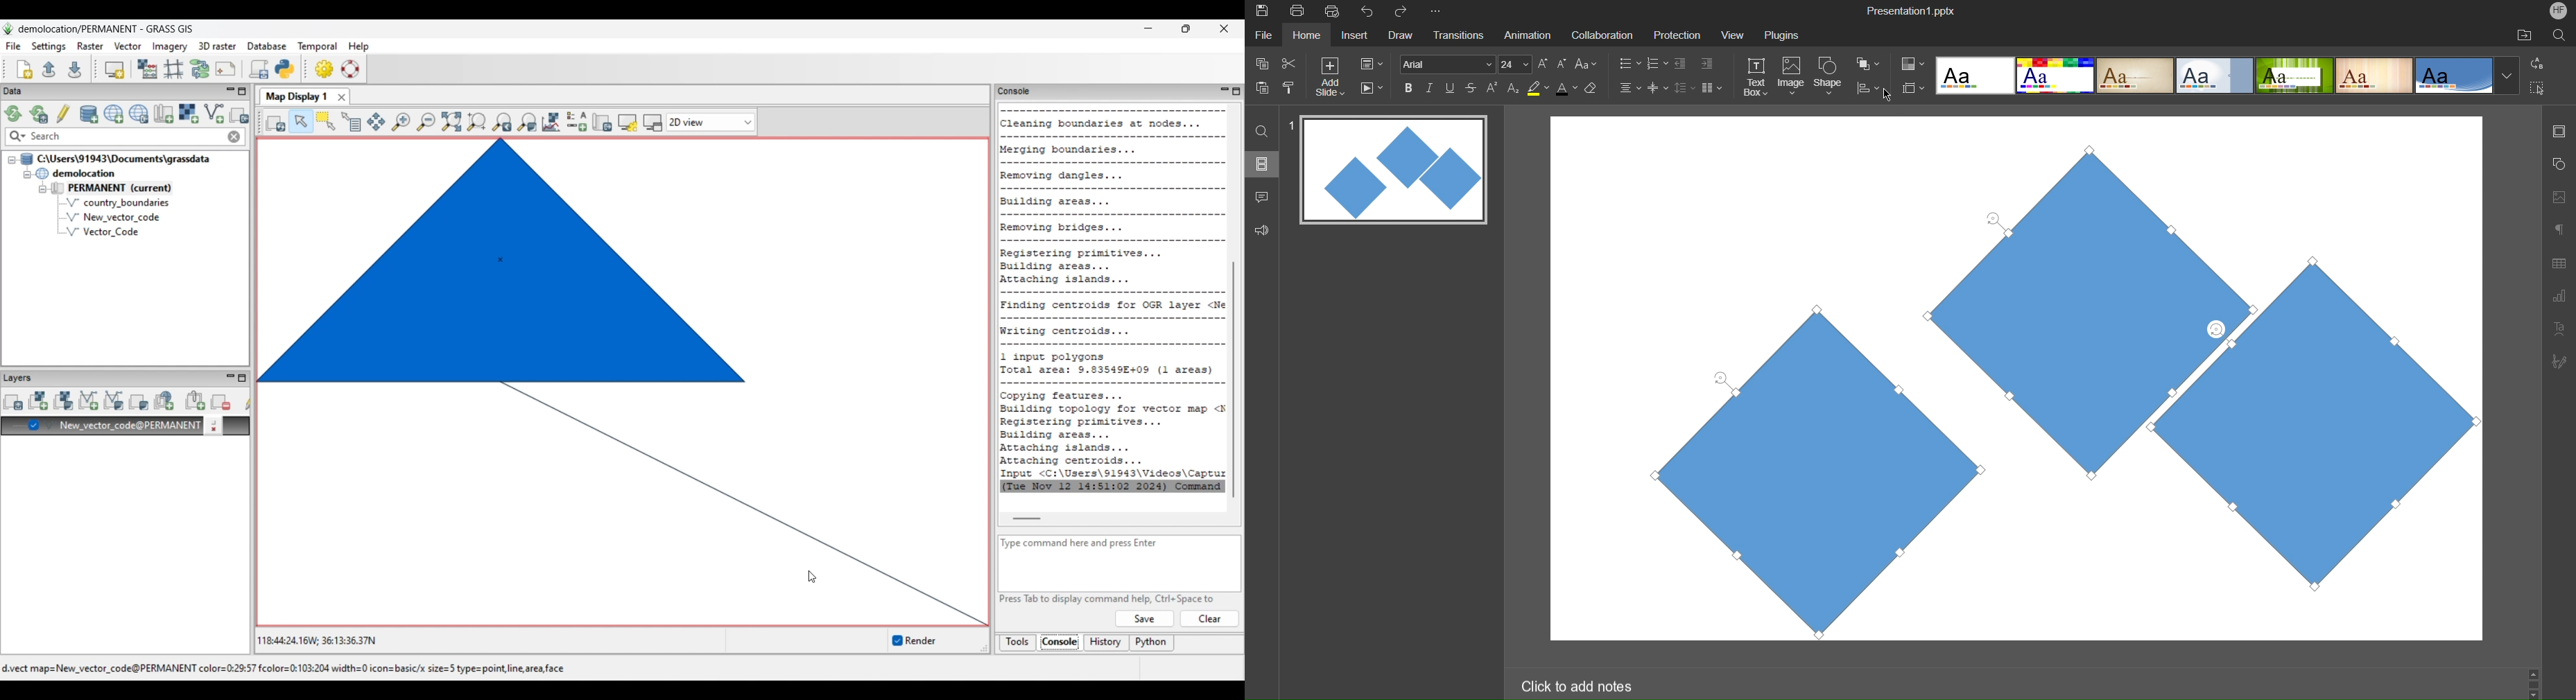  What do you see at coordinates (2559, 298) in the screenshot?
I see `Graph` at bounding box center [2559, 298].